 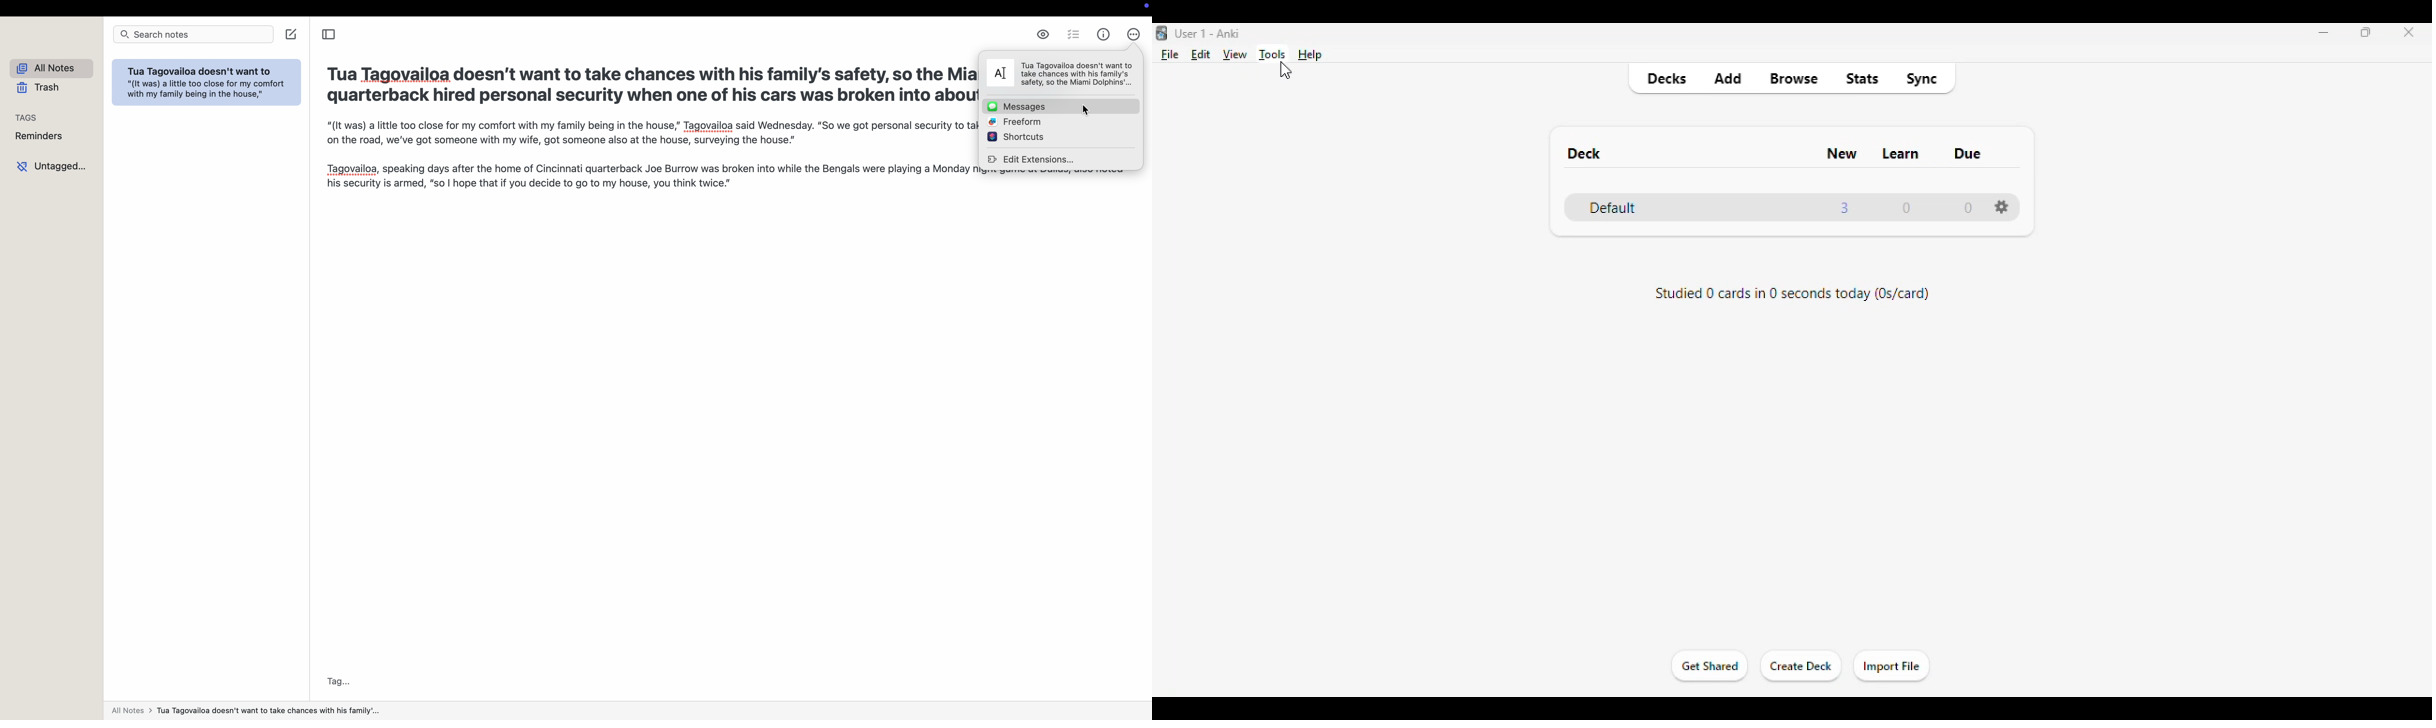 What do you see at coordinates (1863, 78) in the screenshot?
I see `stats` at bounding box center [1863, 78].